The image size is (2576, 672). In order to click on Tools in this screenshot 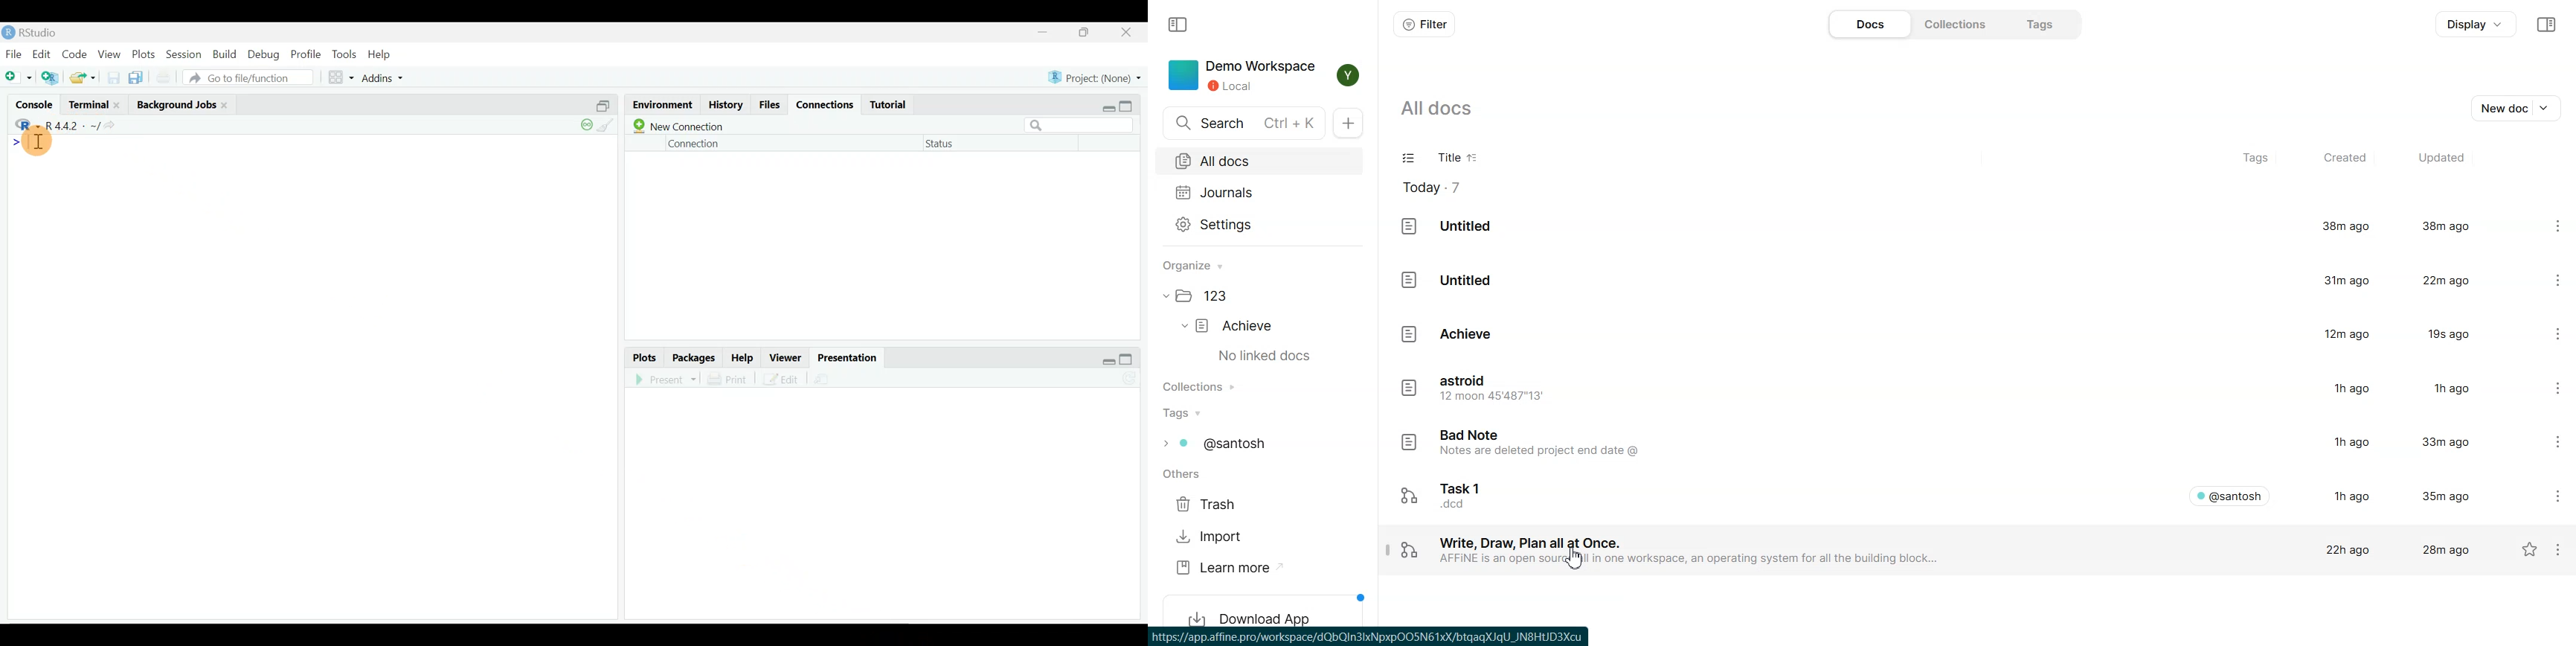, I will do `click(345, 53)`.